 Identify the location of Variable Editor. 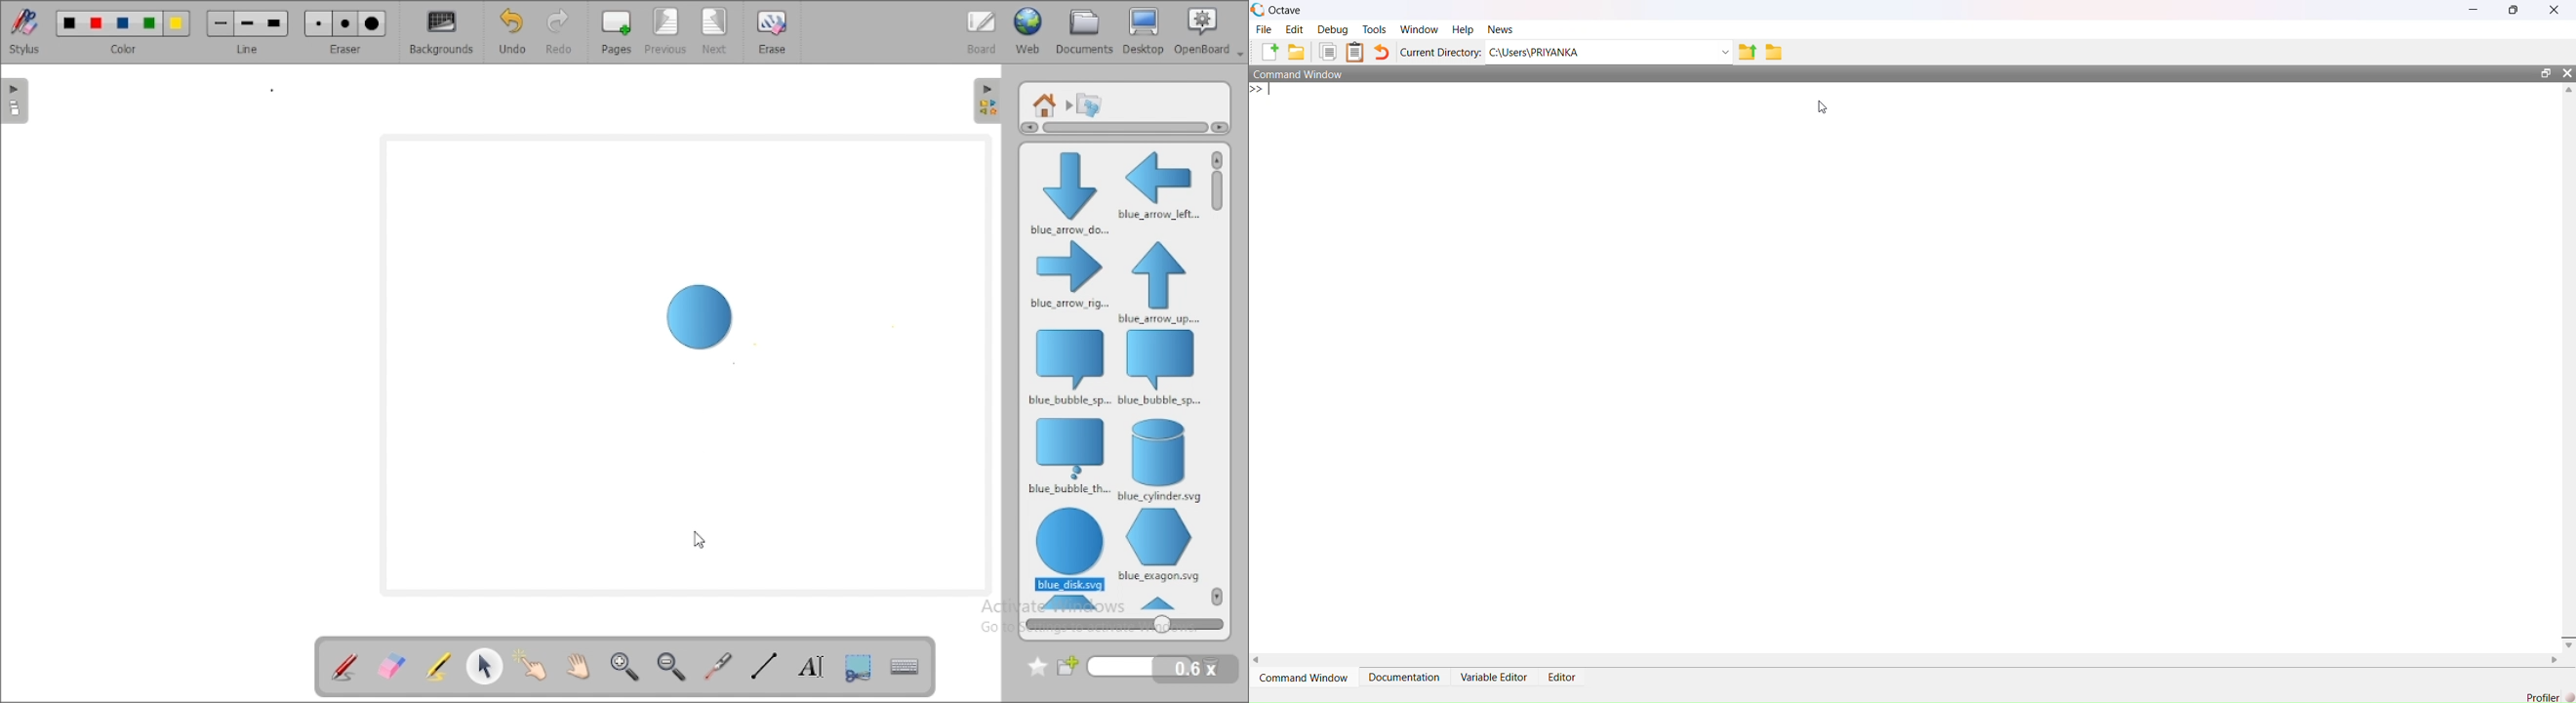
(1494, 677).